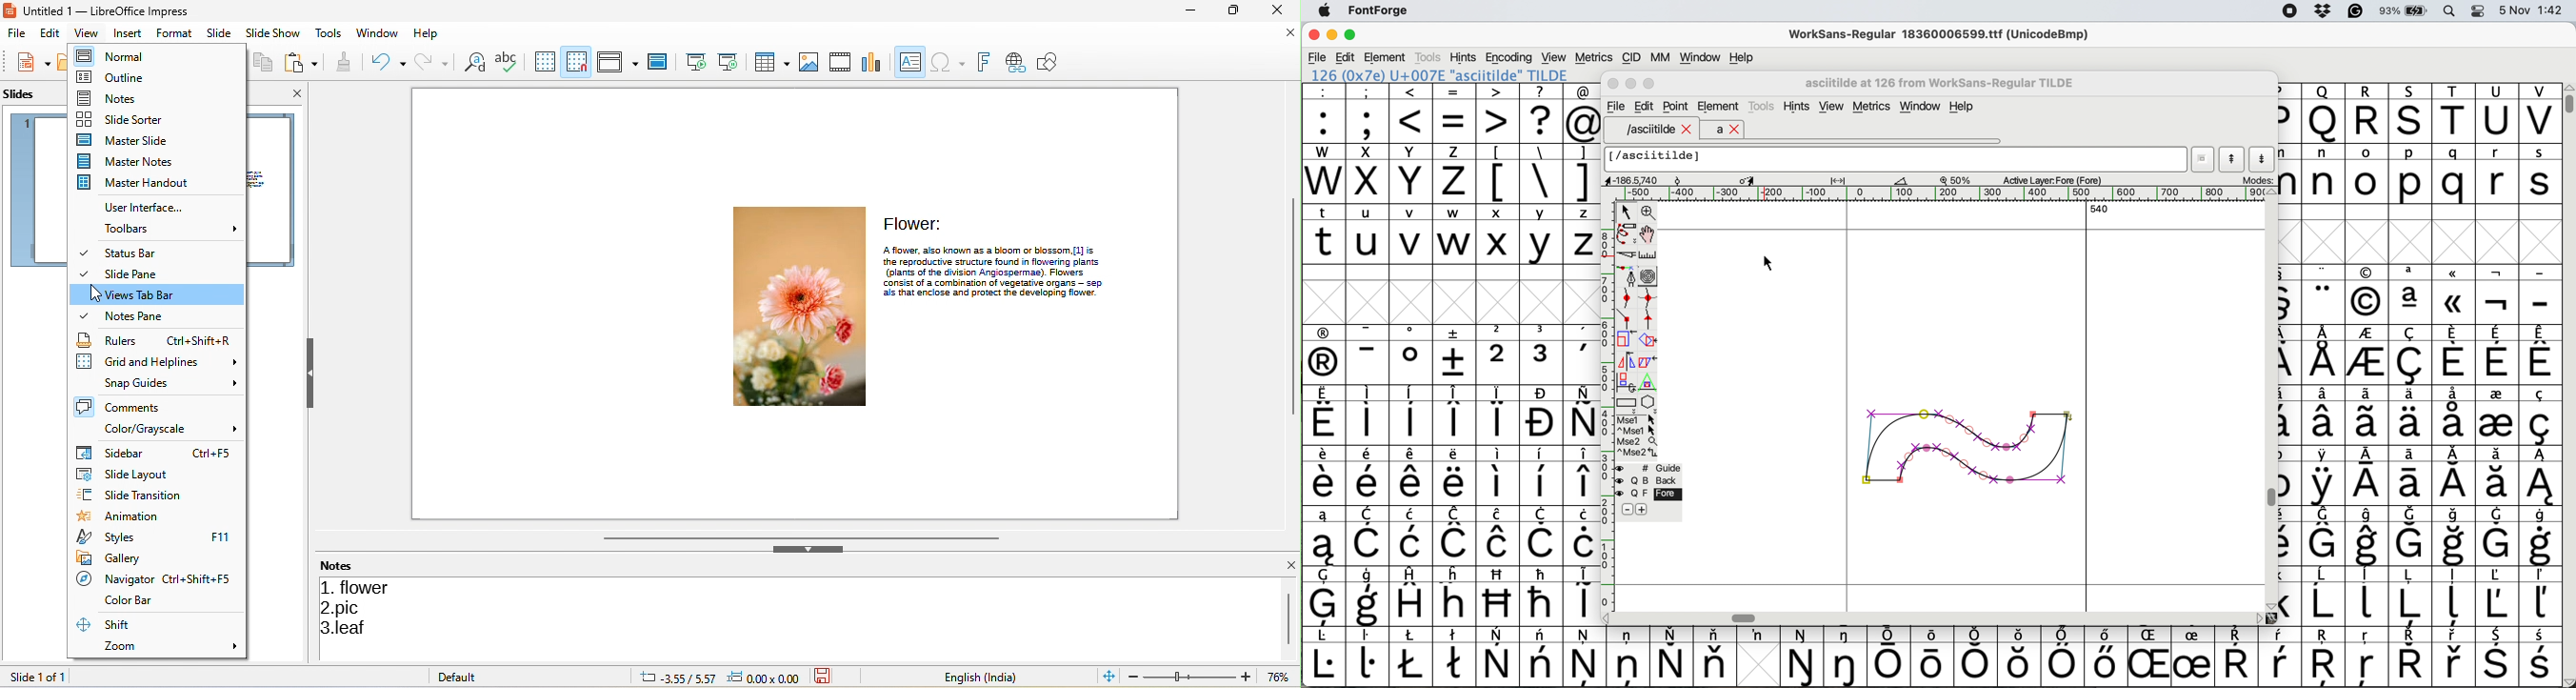 The height and width of the screenshot is (700, 2576). Describe the element at coordinates (1764, 105) in the screenshot. I see `tools` at that location.